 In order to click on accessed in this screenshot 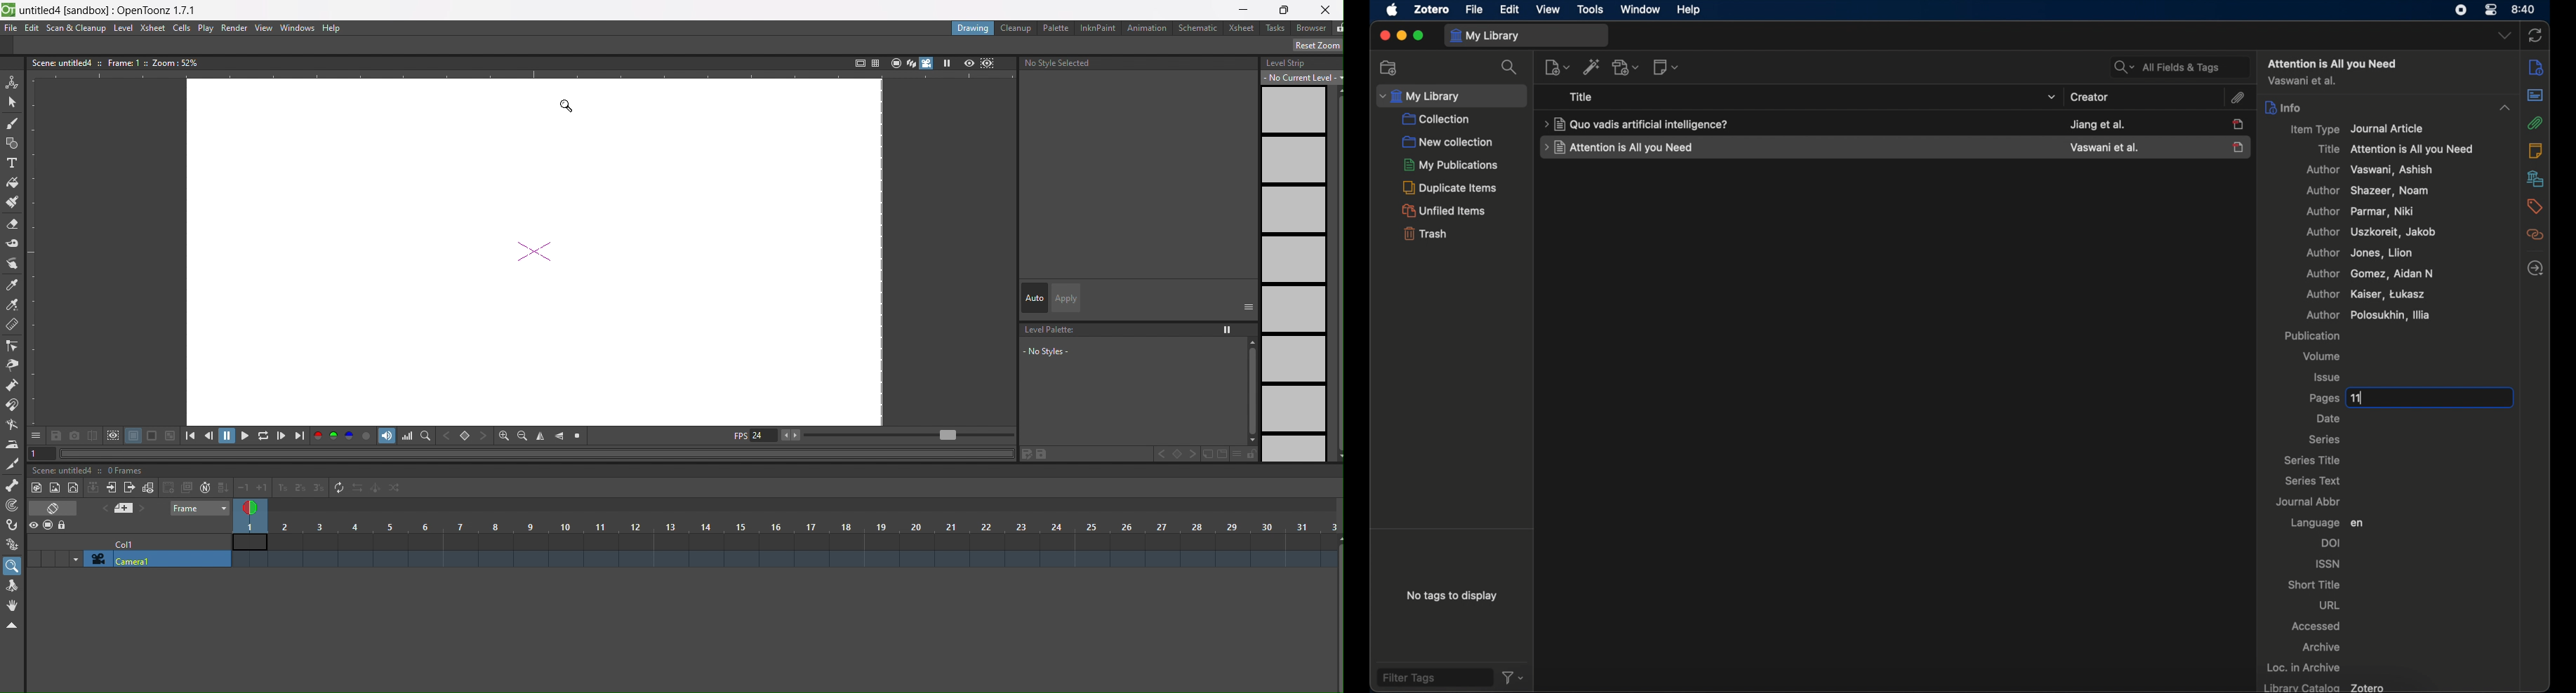, I will do `click(2318, 627)`.